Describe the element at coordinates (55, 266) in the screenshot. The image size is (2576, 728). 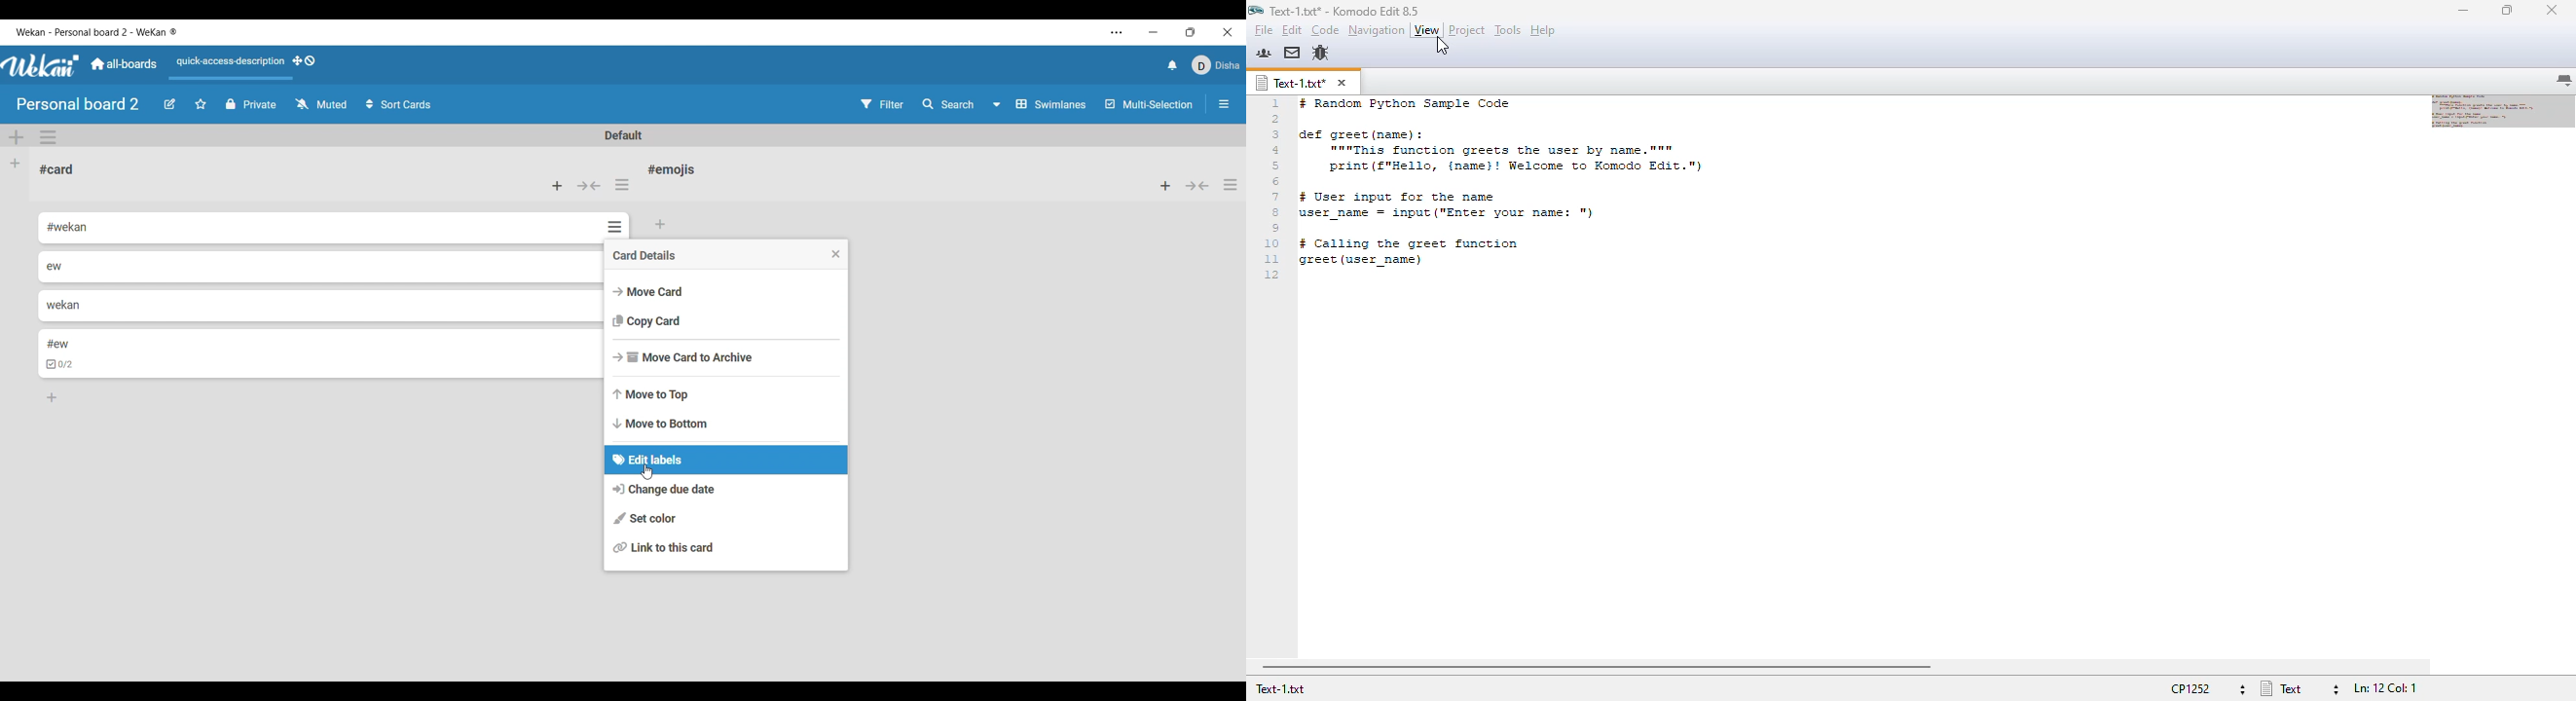
I see `ew` at that location.